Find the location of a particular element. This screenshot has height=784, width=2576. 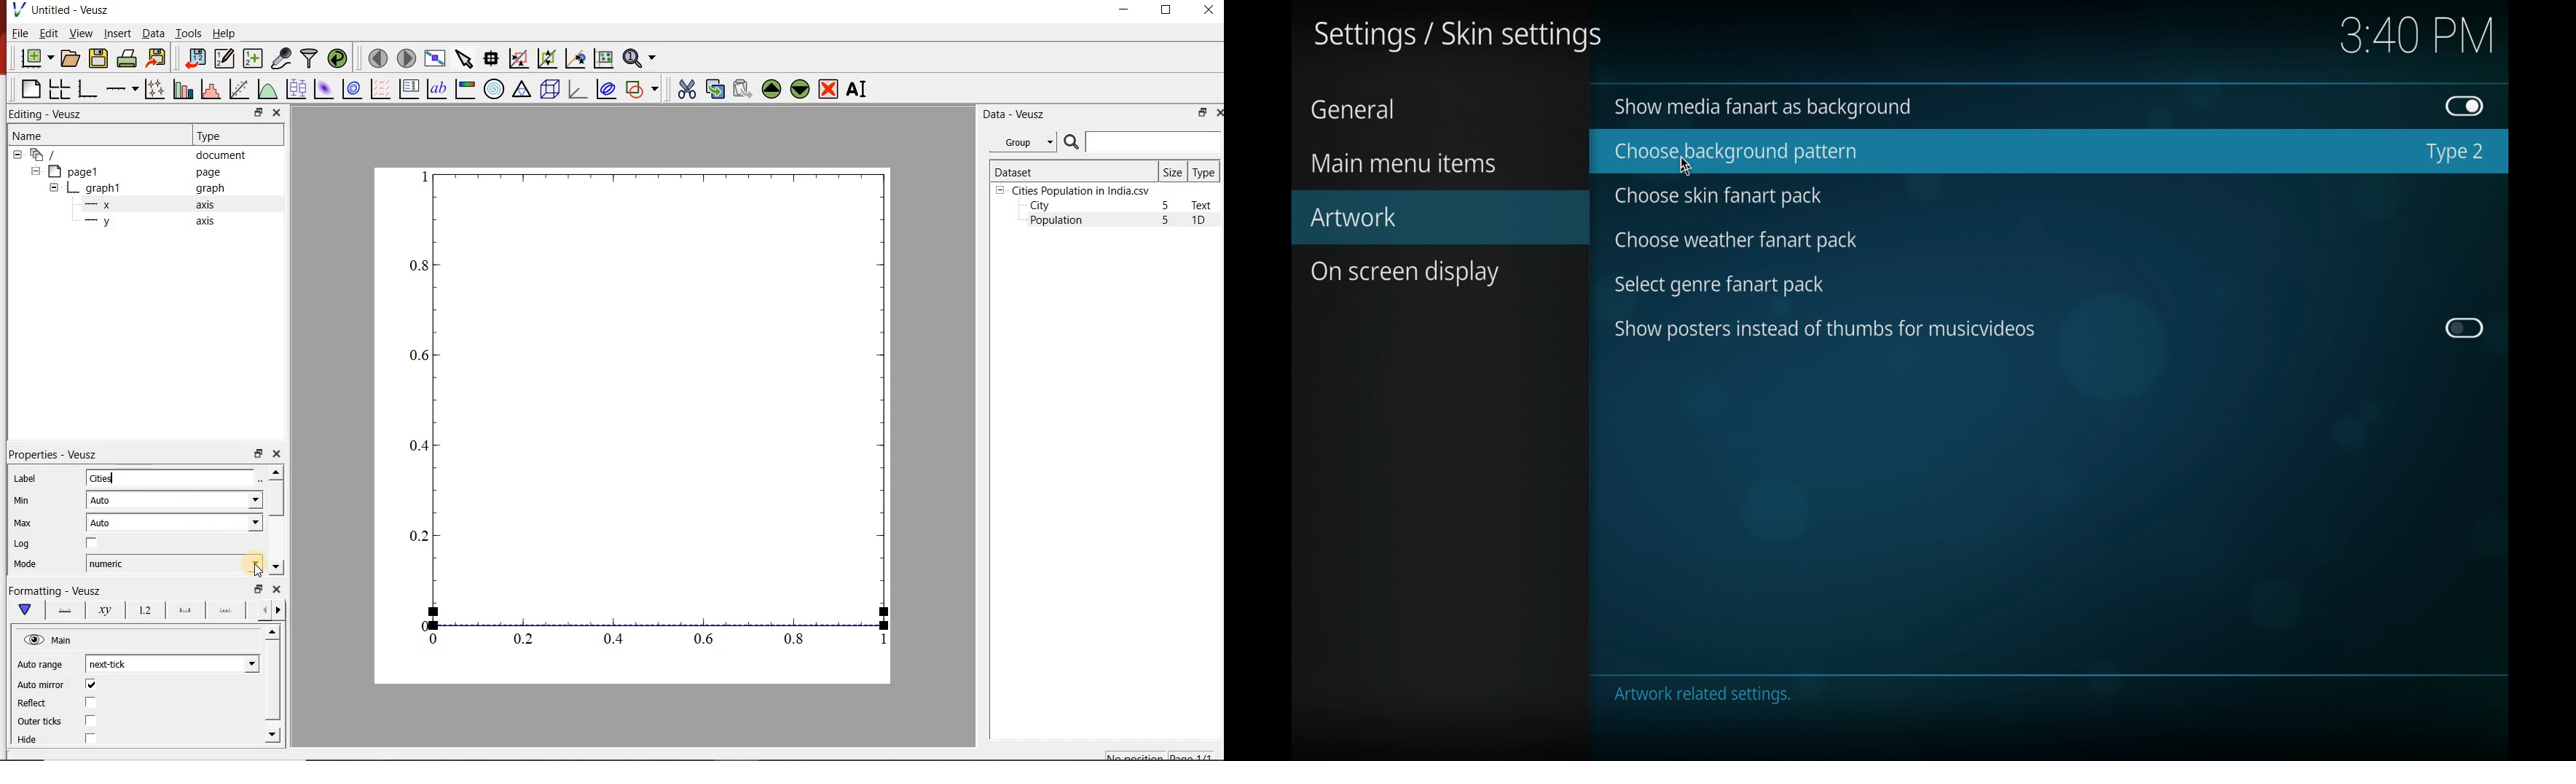

check/uncheck is located at coordinates (90, 722).